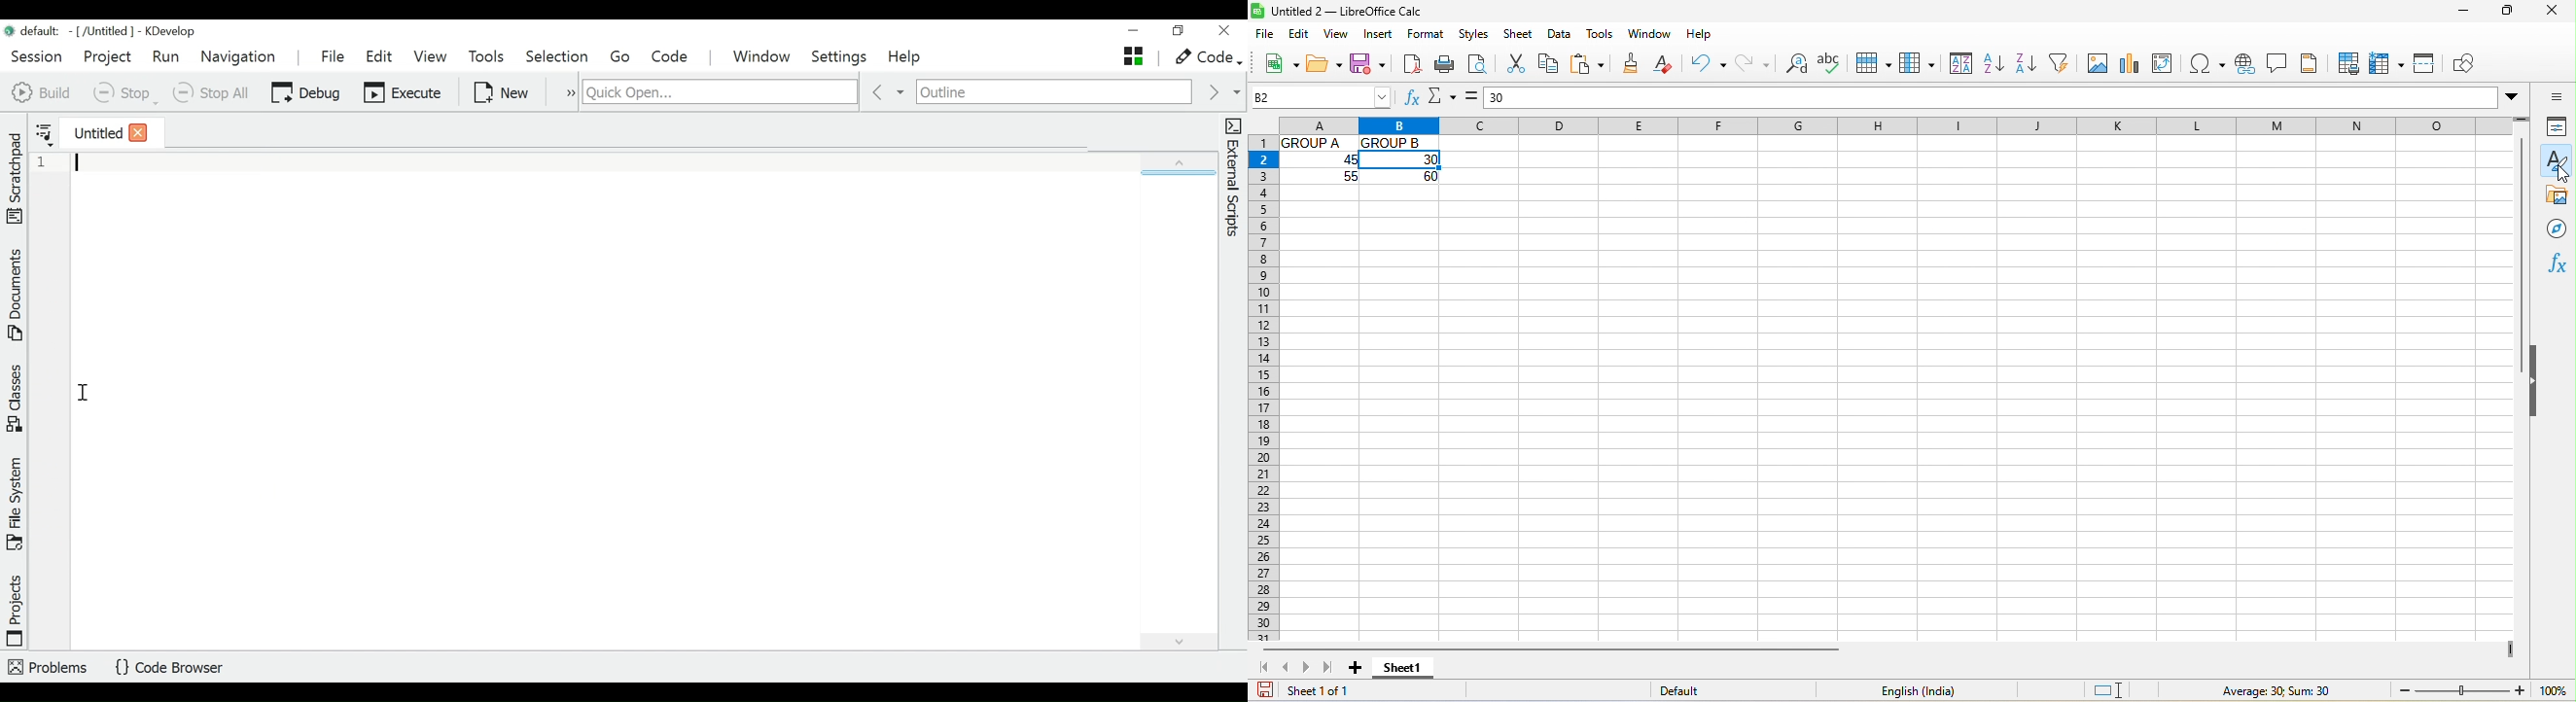 The height and width of the screenshot is (728, 2576). I want to click on clone formatting, so click(1634, 63).